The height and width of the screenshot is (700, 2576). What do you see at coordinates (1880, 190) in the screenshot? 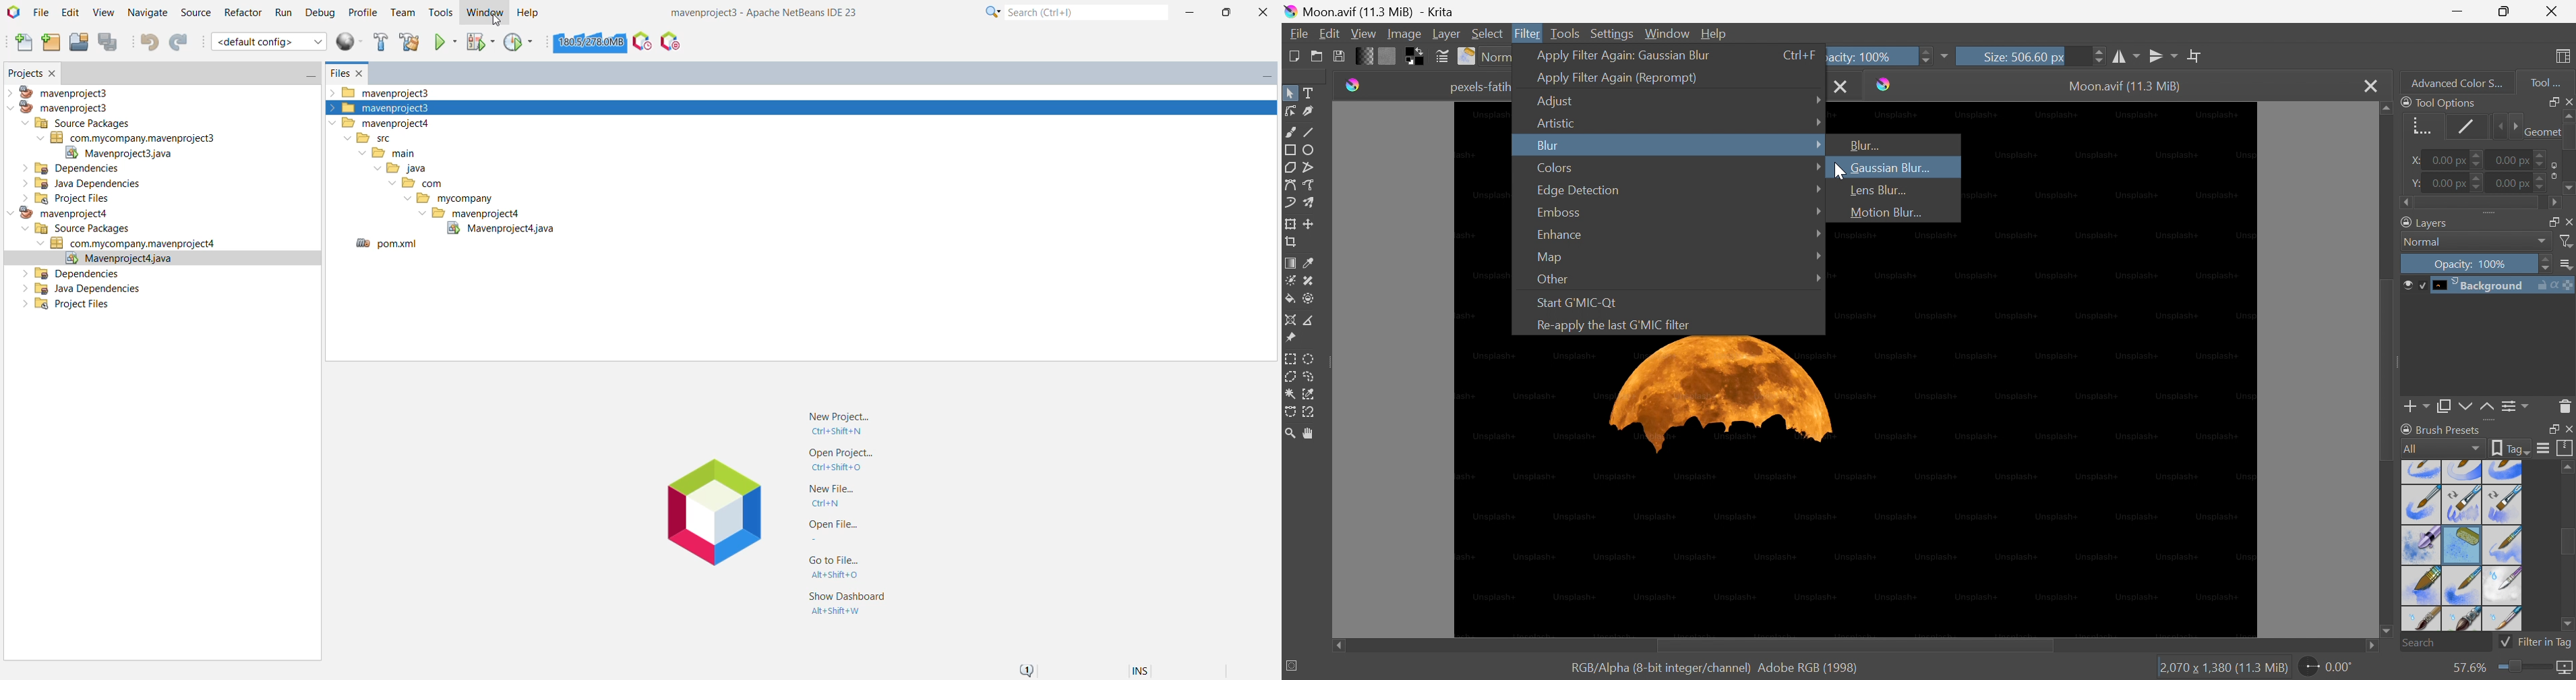
I see `Lens Blur...` at bounding box center [1880, 190].